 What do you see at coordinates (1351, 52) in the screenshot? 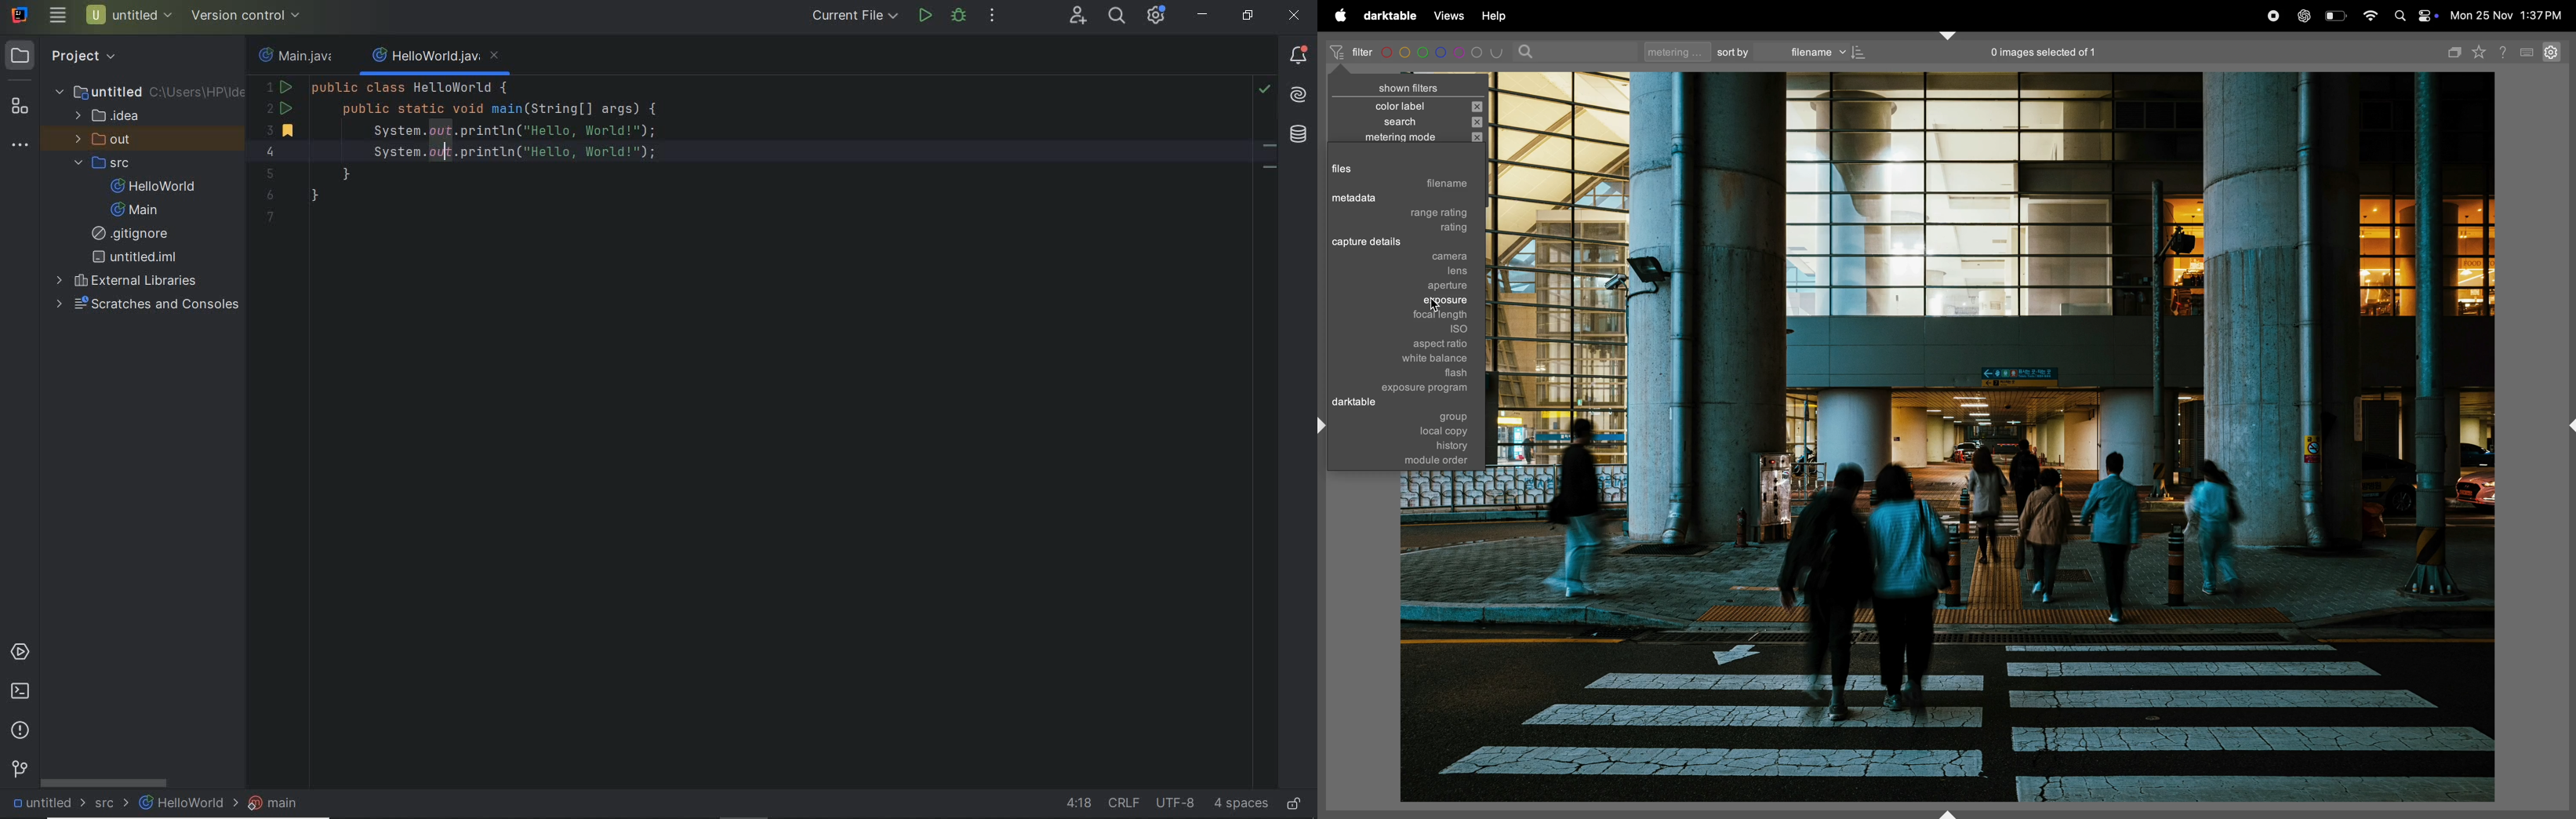
I see `filter` at bounding box center [1351, 52].